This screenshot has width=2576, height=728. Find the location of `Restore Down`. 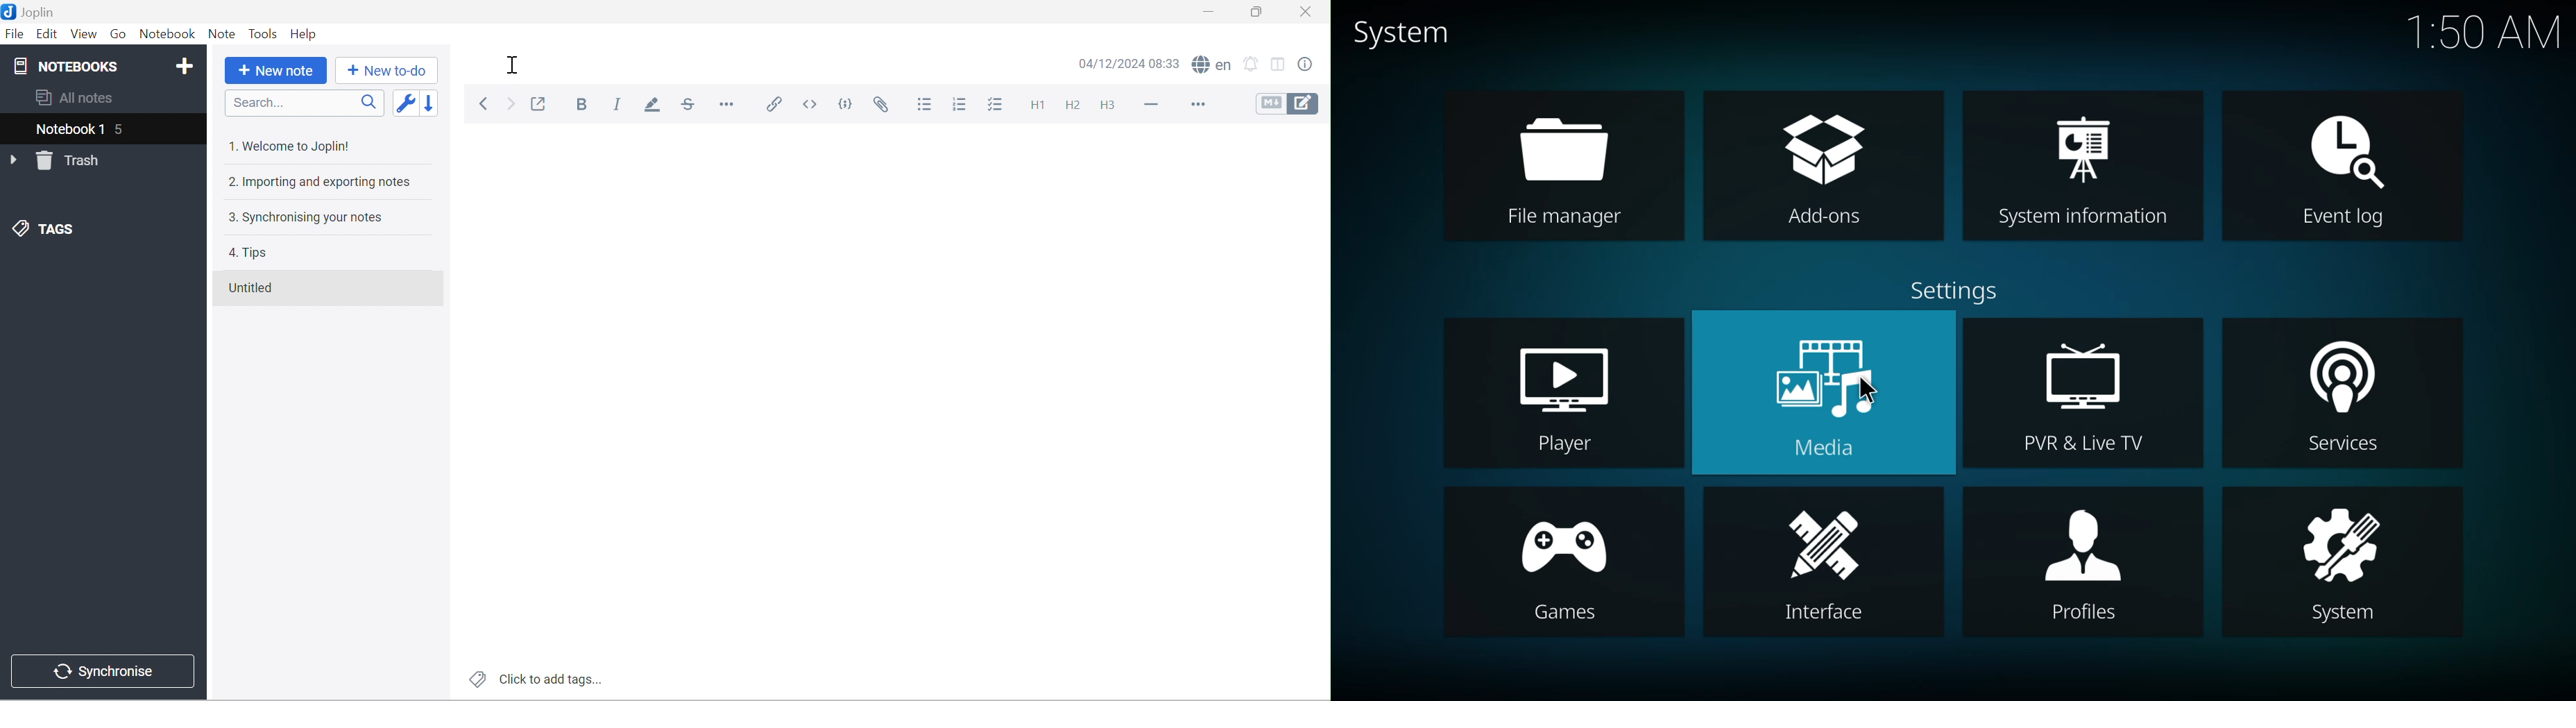

Restore Down is located at coordinates (1254, 12).